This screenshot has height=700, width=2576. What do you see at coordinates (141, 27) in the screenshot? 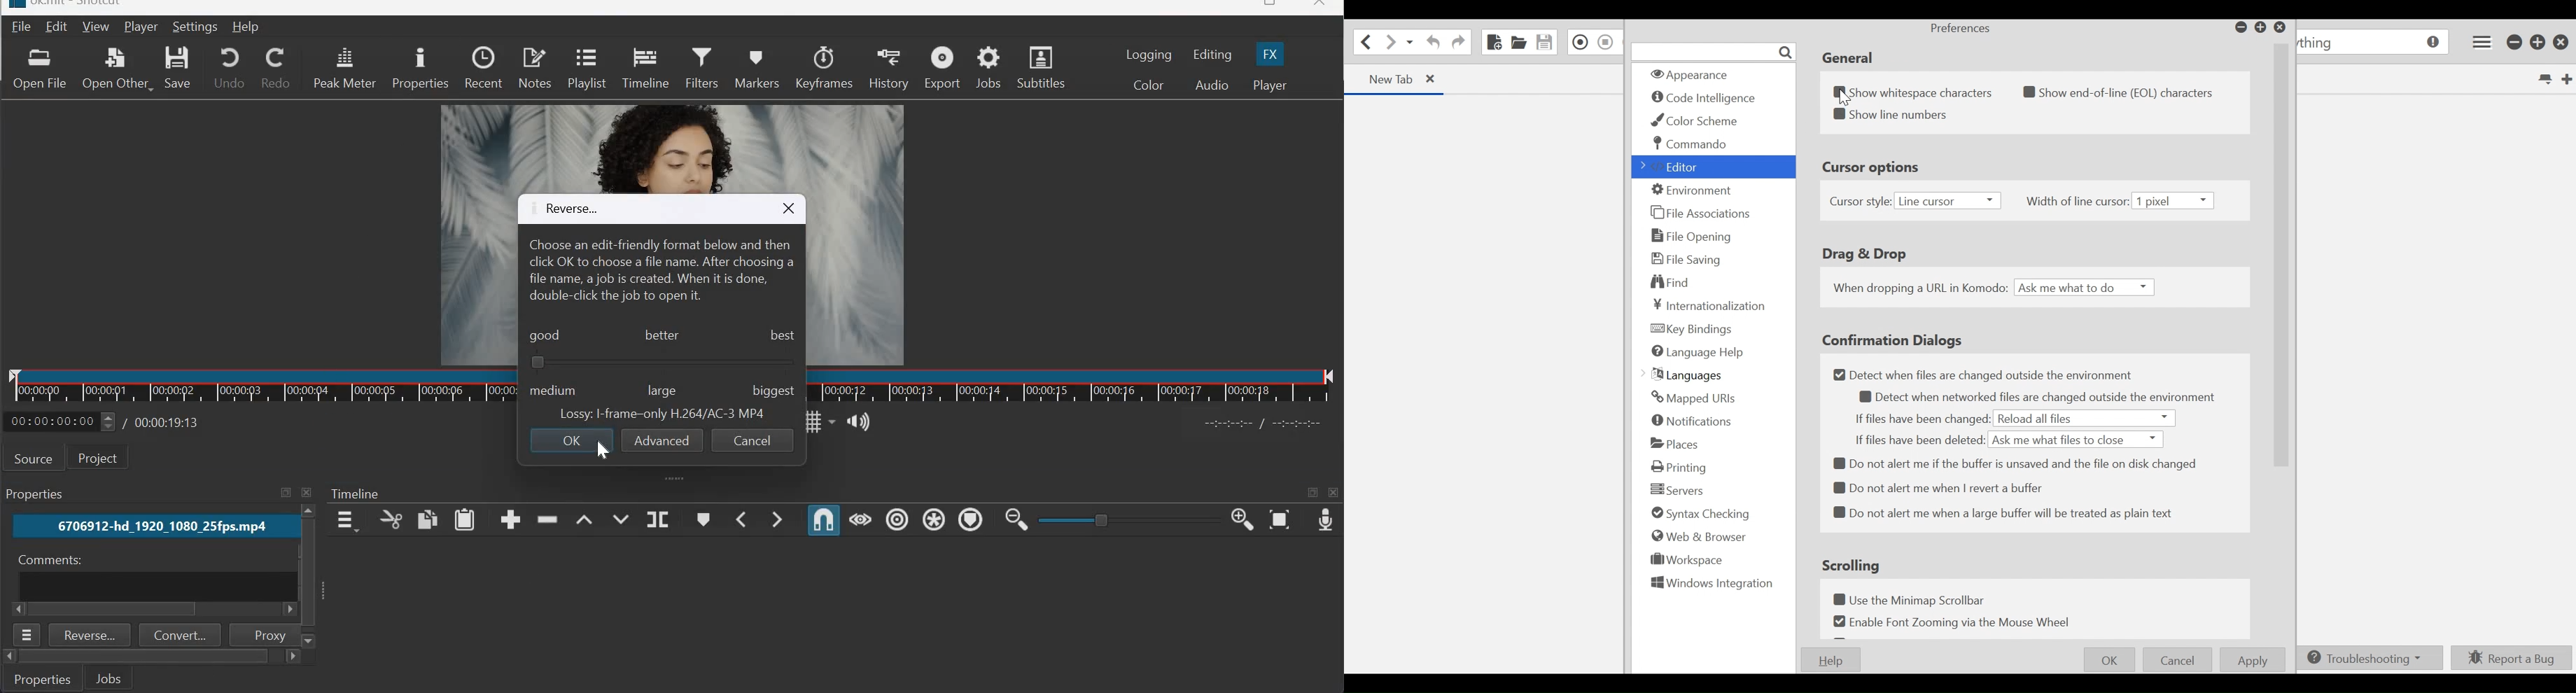
I see `Player` at bounding box center [141, 27].